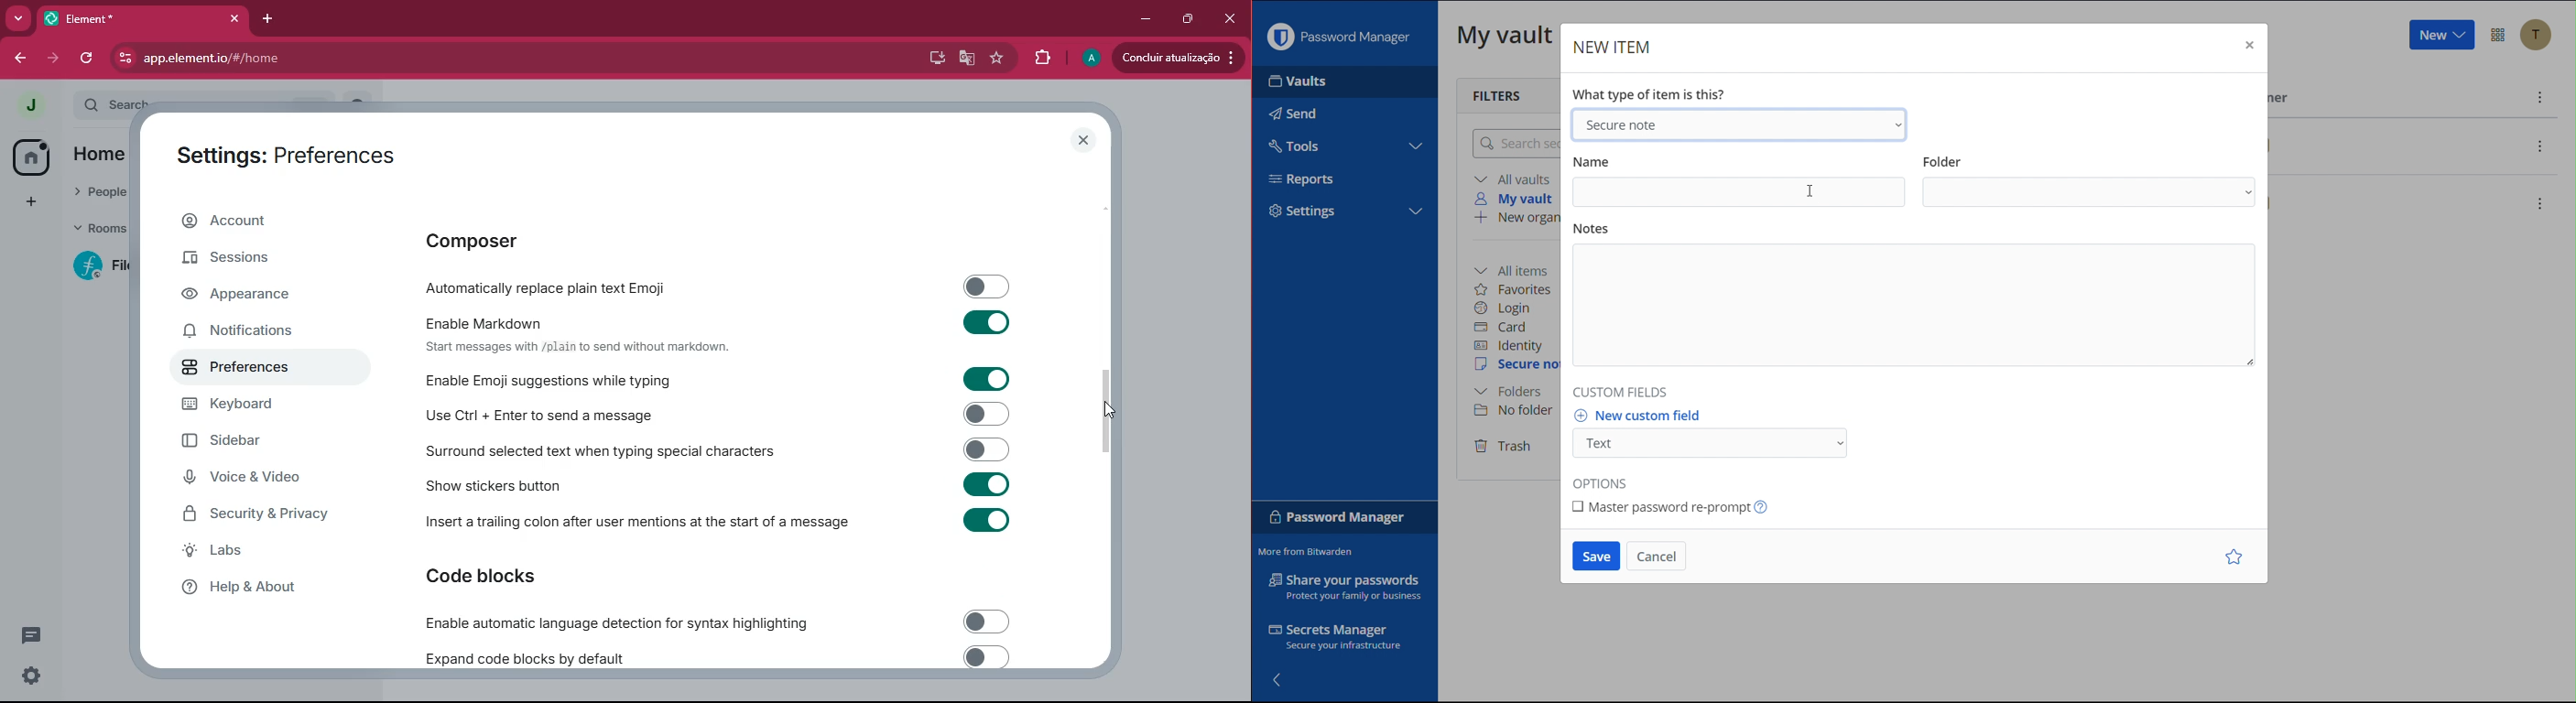  Describe the element at coordinates (1303, 213) in the screenshot. I see `Settings` at that location.